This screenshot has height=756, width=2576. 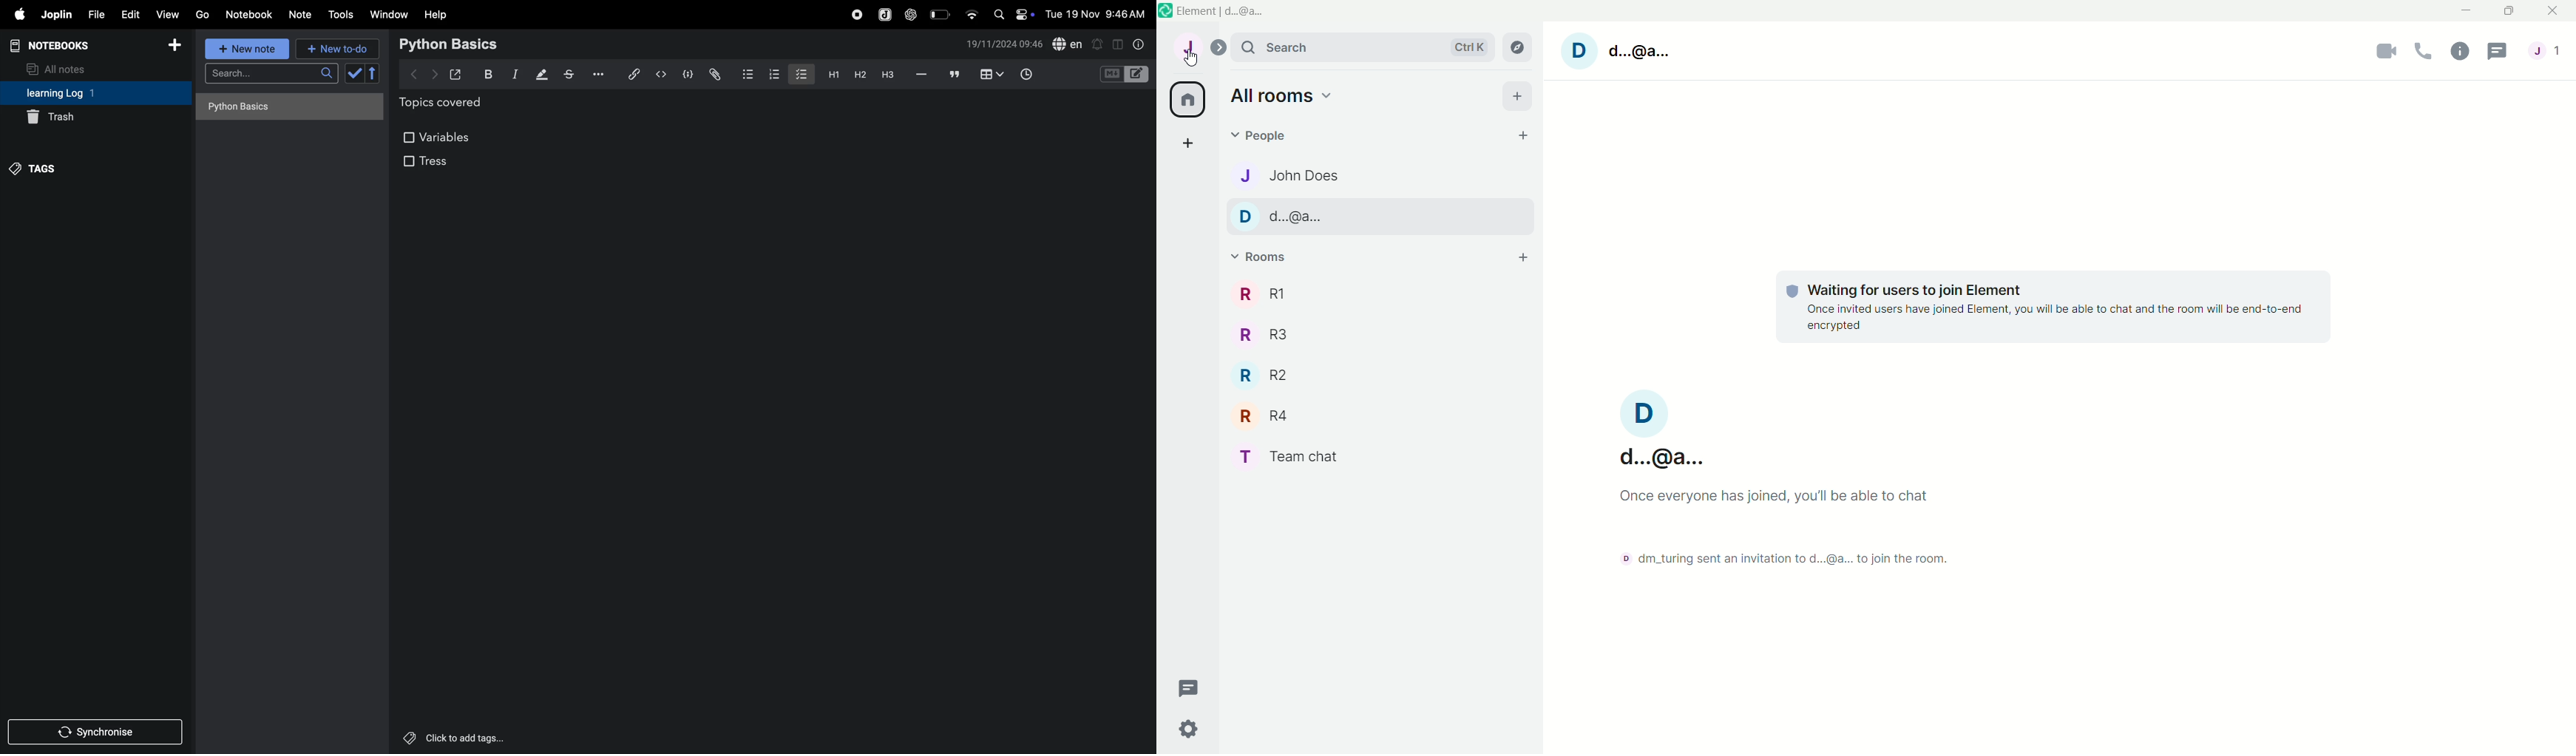 What do you see at coordinates (1524, 257) in the screenshot?
I see `Add room` at bounding box center [1524, 257].